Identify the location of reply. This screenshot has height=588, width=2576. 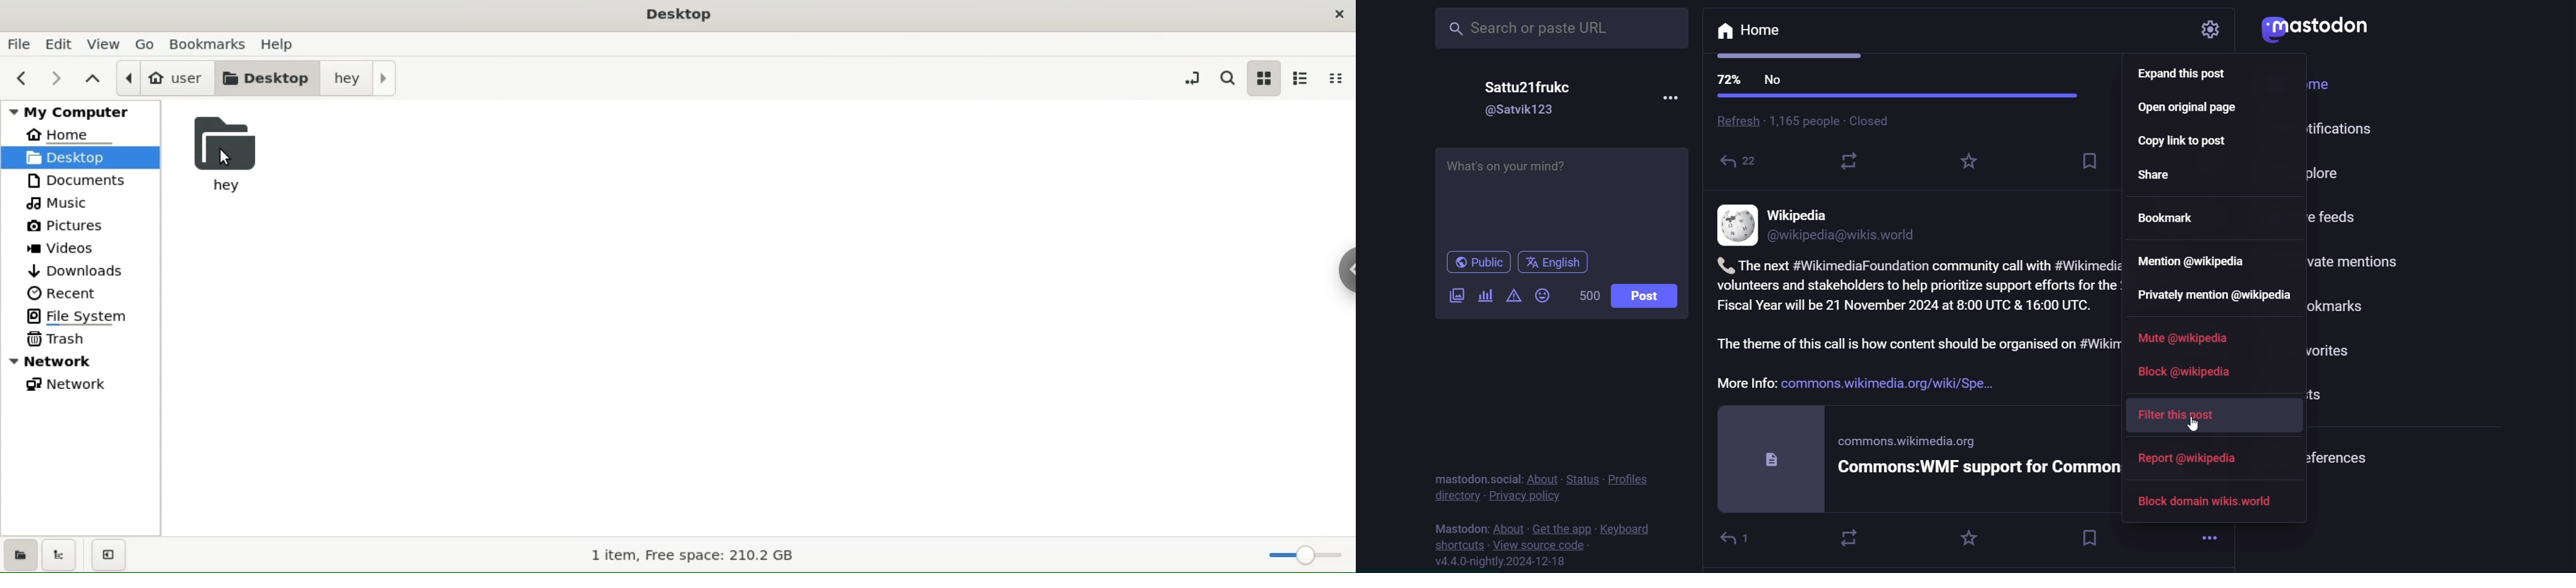
(1740, 537).